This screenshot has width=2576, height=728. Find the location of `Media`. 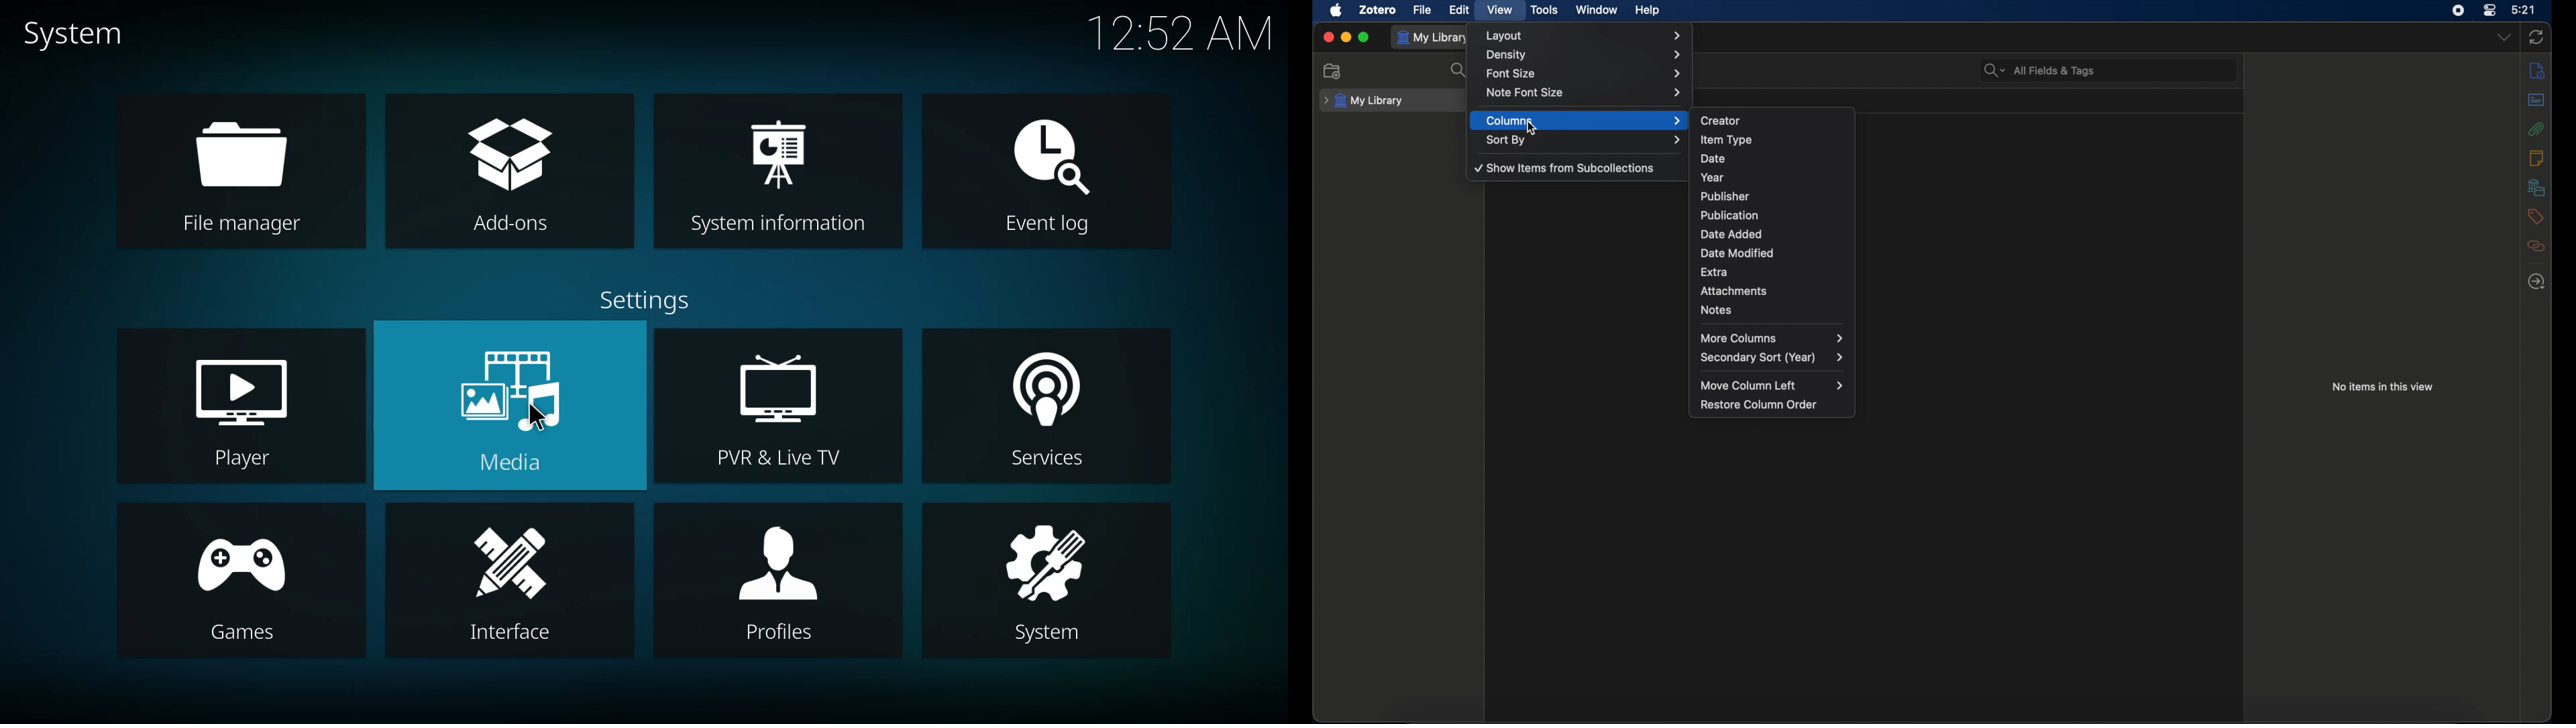

Media is located at coordinates (509, 465).